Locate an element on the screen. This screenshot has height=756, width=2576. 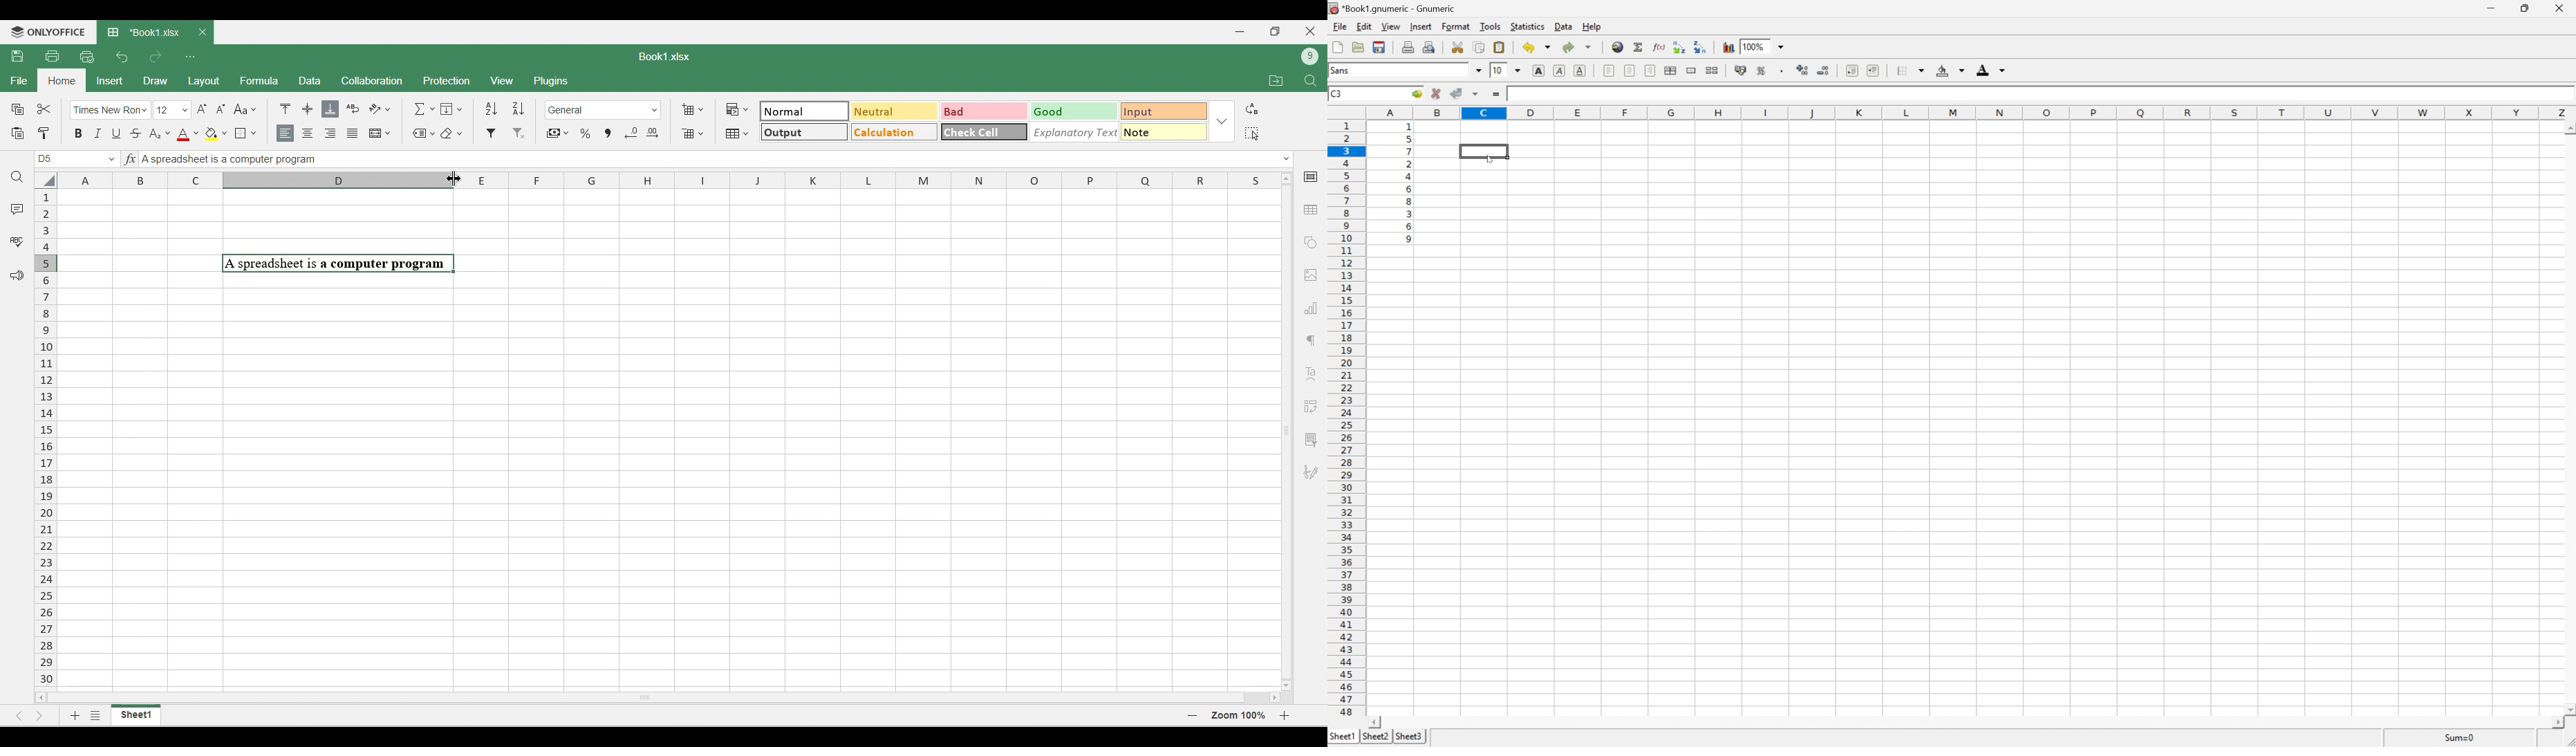
increase number of decimals displayed is located at coordinates (1801, 71).